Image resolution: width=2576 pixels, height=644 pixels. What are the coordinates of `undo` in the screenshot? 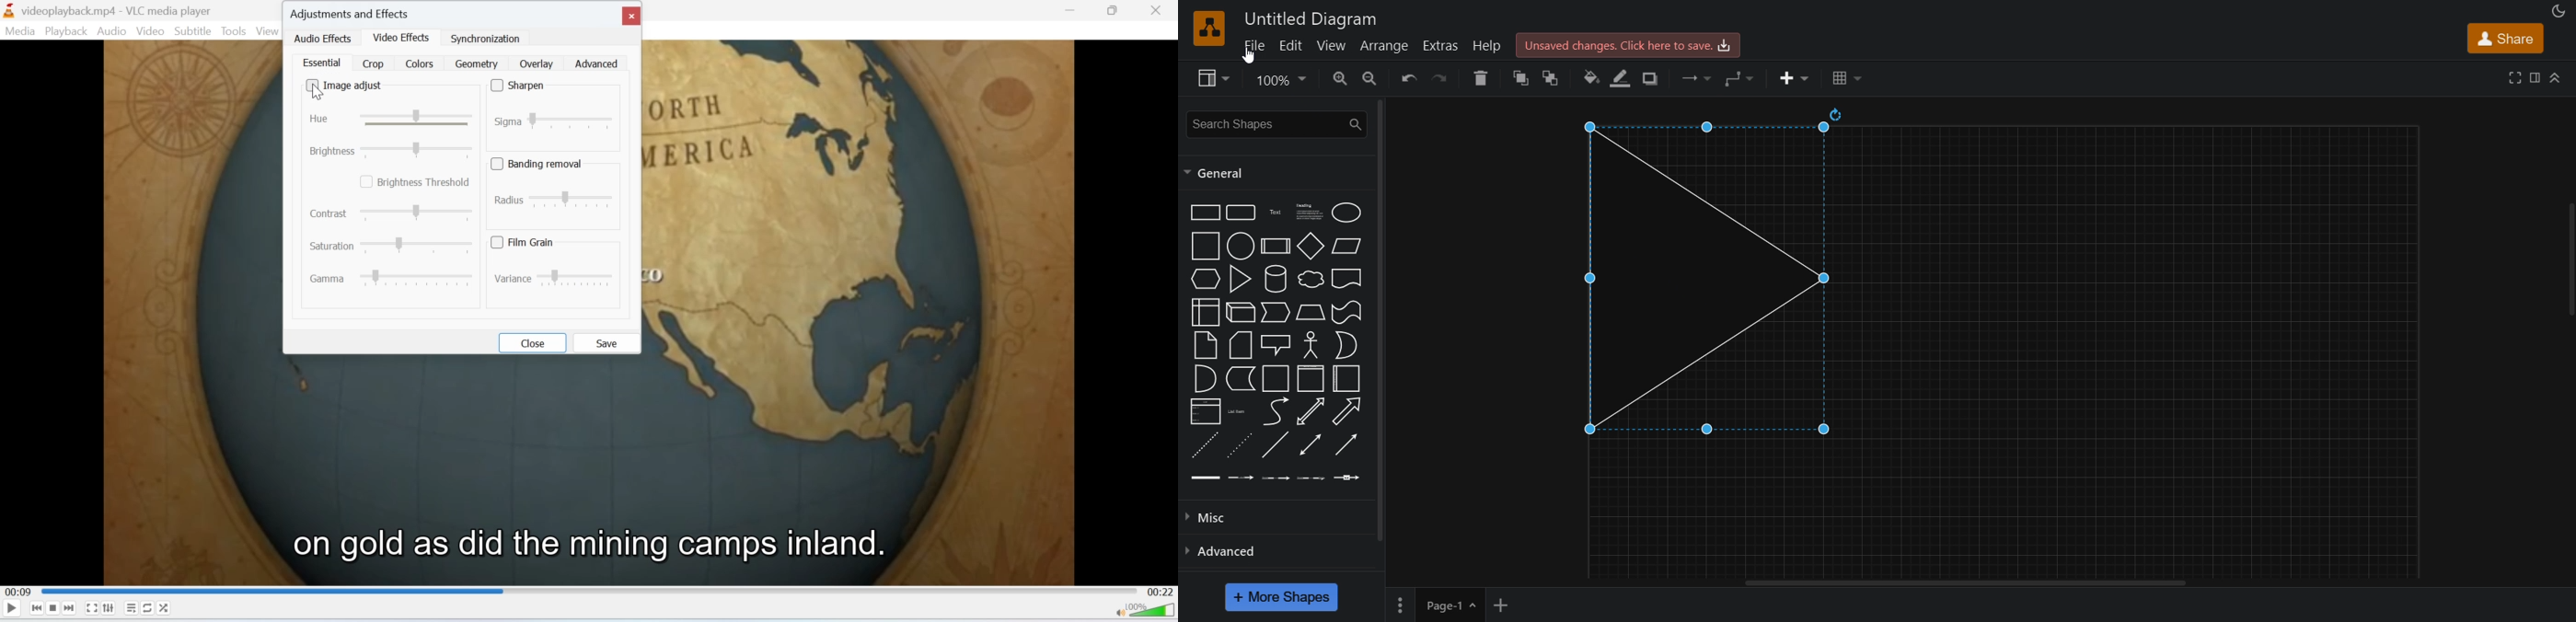 It's located at (1410, 79).